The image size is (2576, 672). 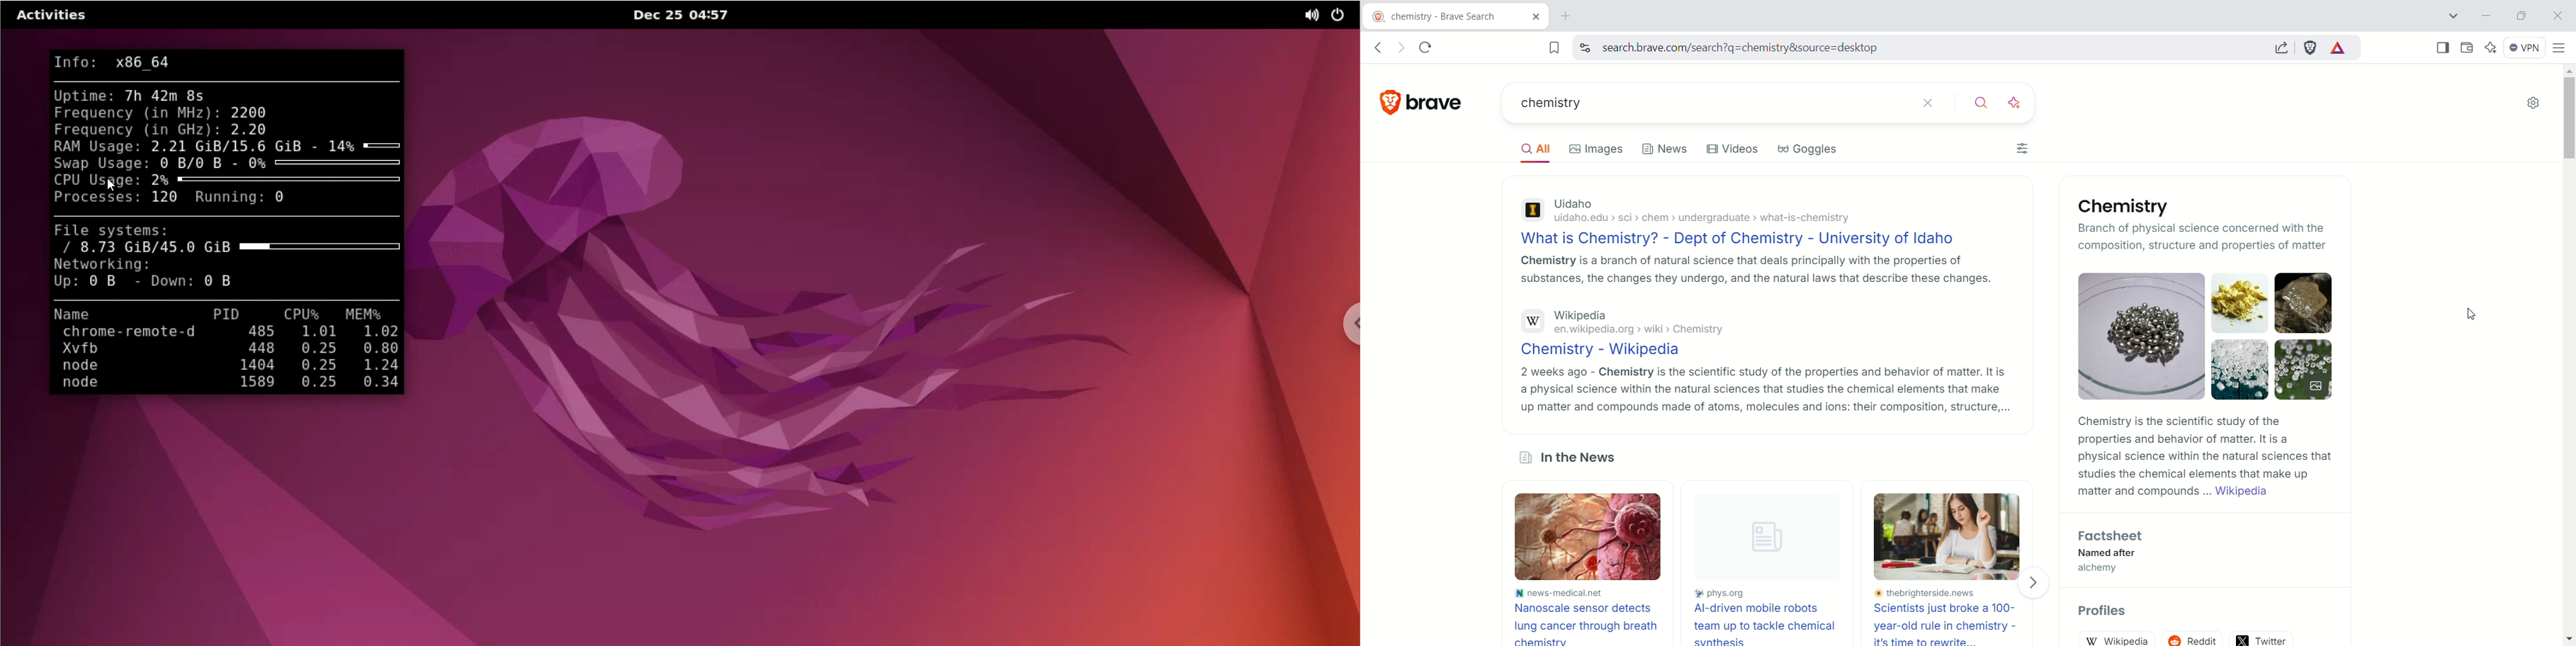 What do you see at coordinates (1693, 104) in the screenshot?
I see `chemistry` at bounding box center [1693, 104].